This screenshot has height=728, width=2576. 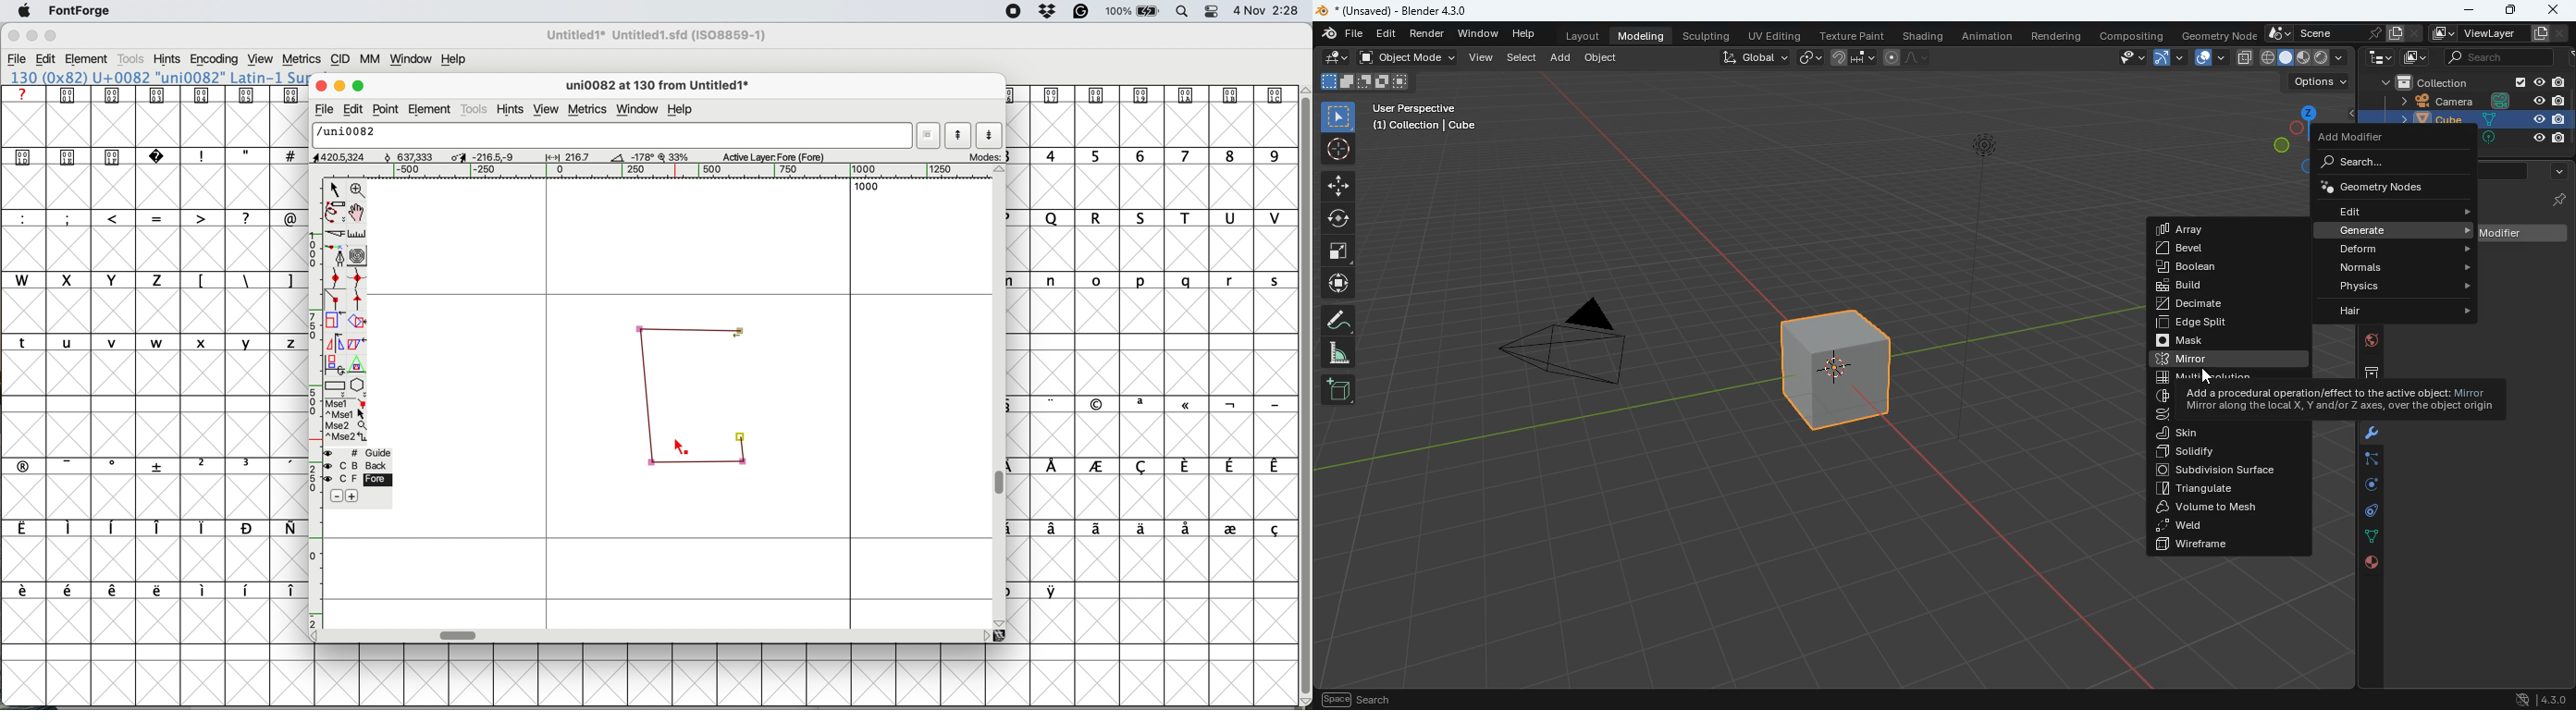 I want to click on dropbox, so click(x=1050, y=10).